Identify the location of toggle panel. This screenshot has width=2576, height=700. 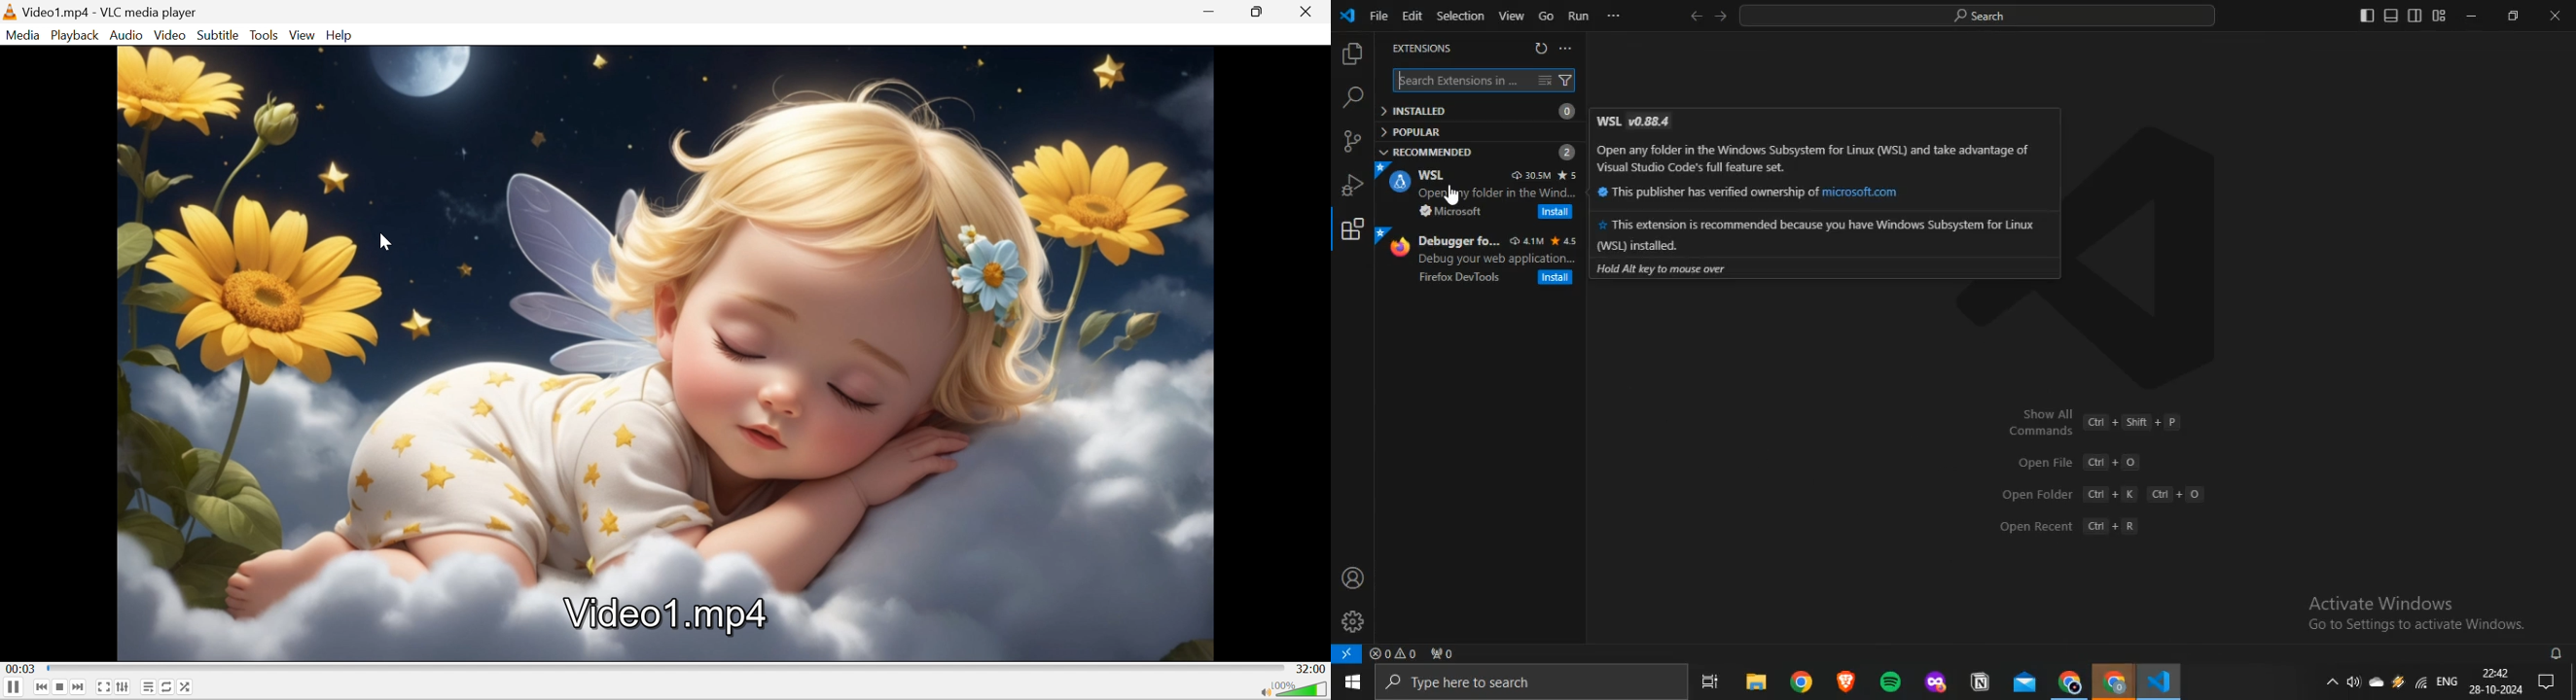
(2390, 15).